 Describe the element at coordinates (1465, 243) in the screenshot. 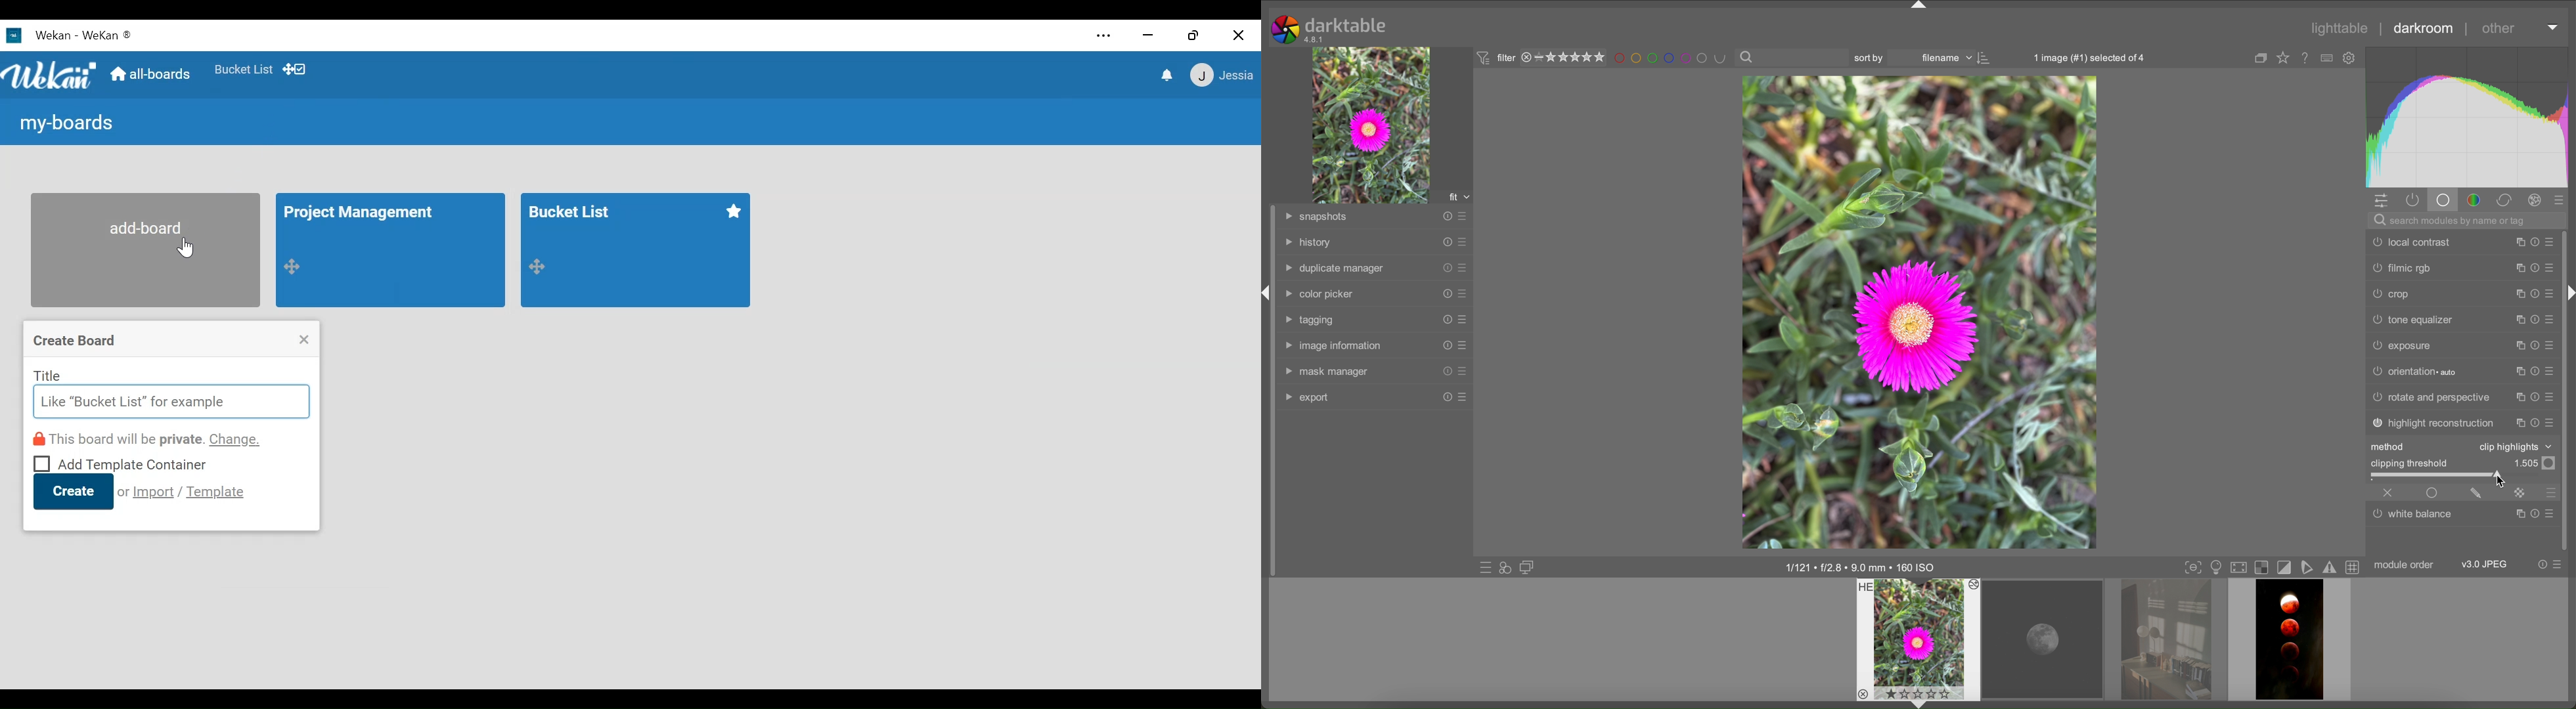

I see `presets` at that location.